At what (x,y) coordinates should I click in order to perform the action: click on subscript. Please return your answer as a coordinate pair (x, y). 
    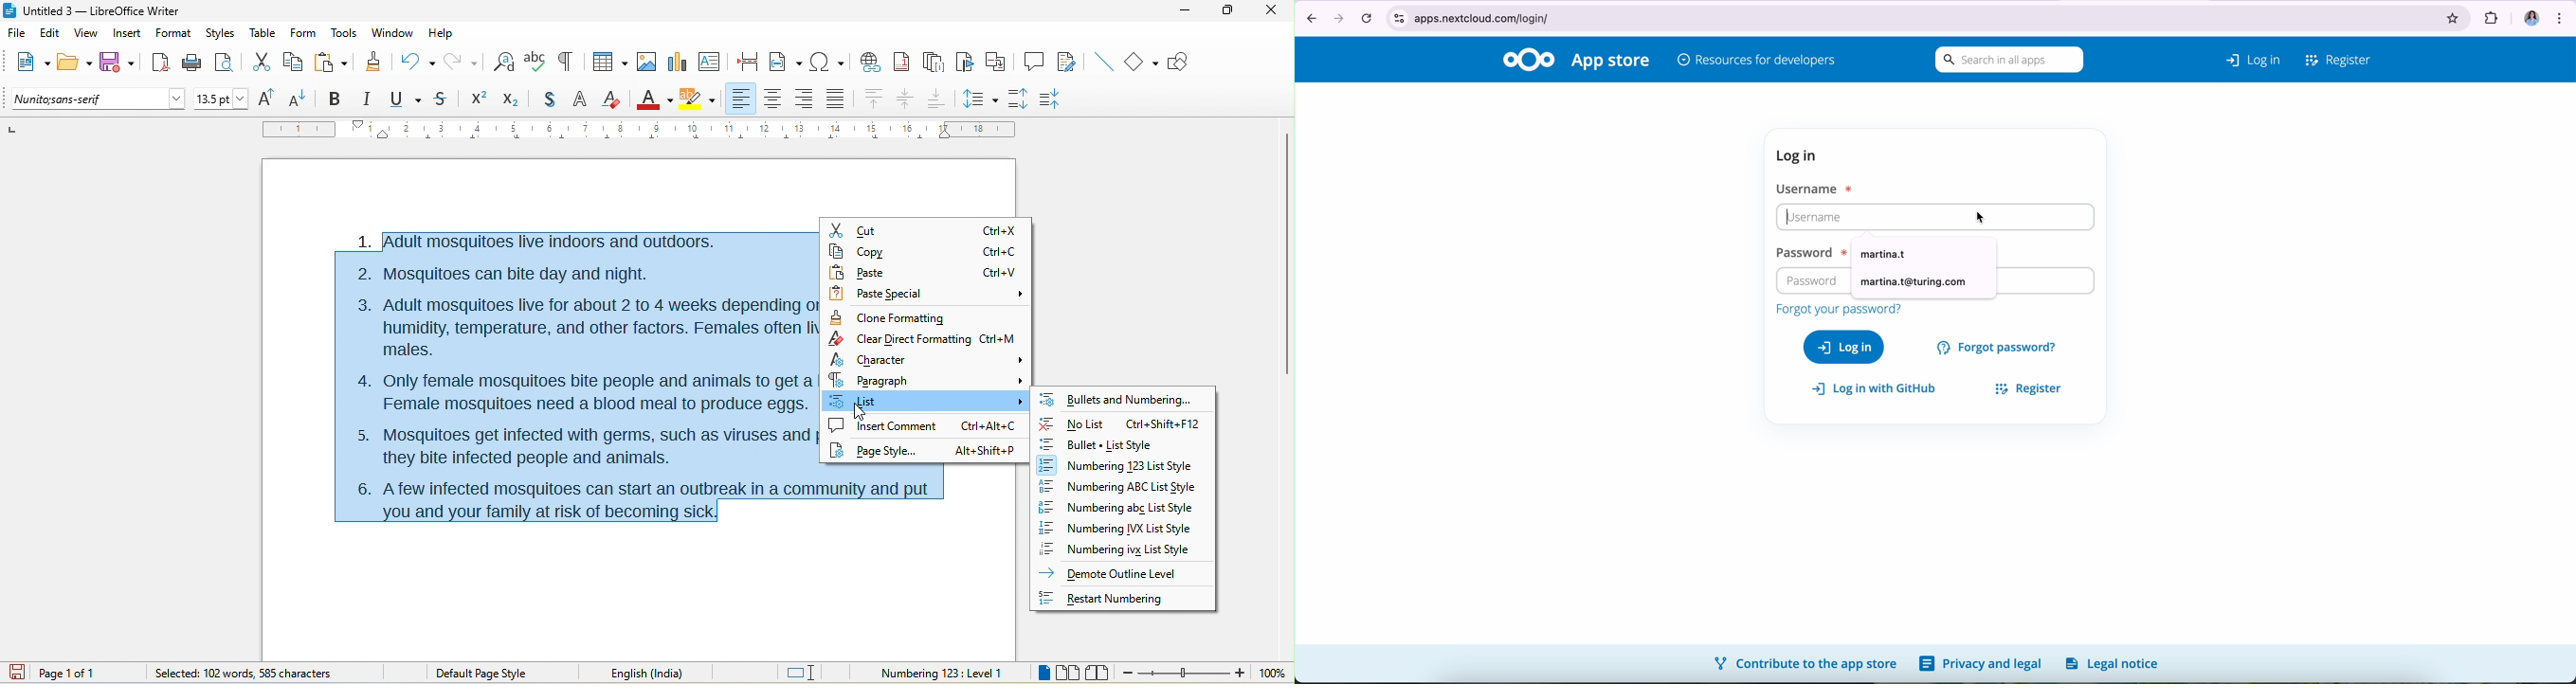
    Looking at the image, I should click on (509, 99).